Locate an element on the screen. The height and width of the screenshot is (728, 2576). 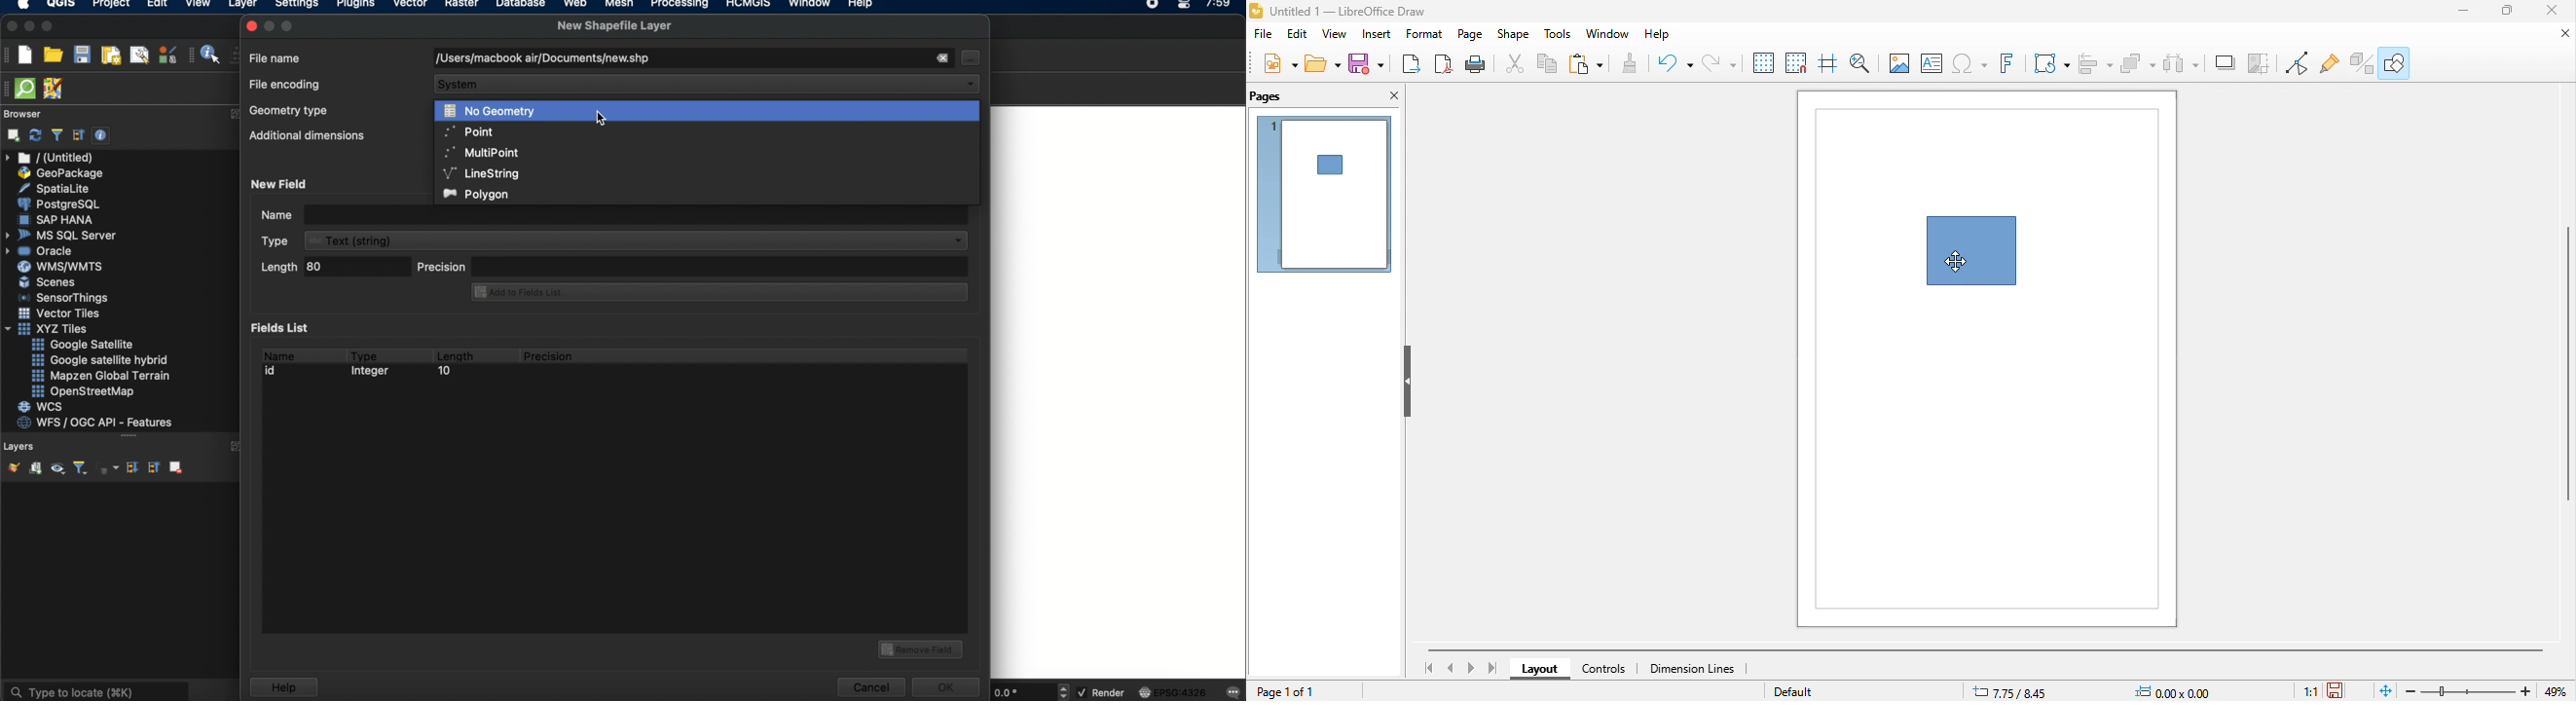
tools is located at coordinates (1559, 36).